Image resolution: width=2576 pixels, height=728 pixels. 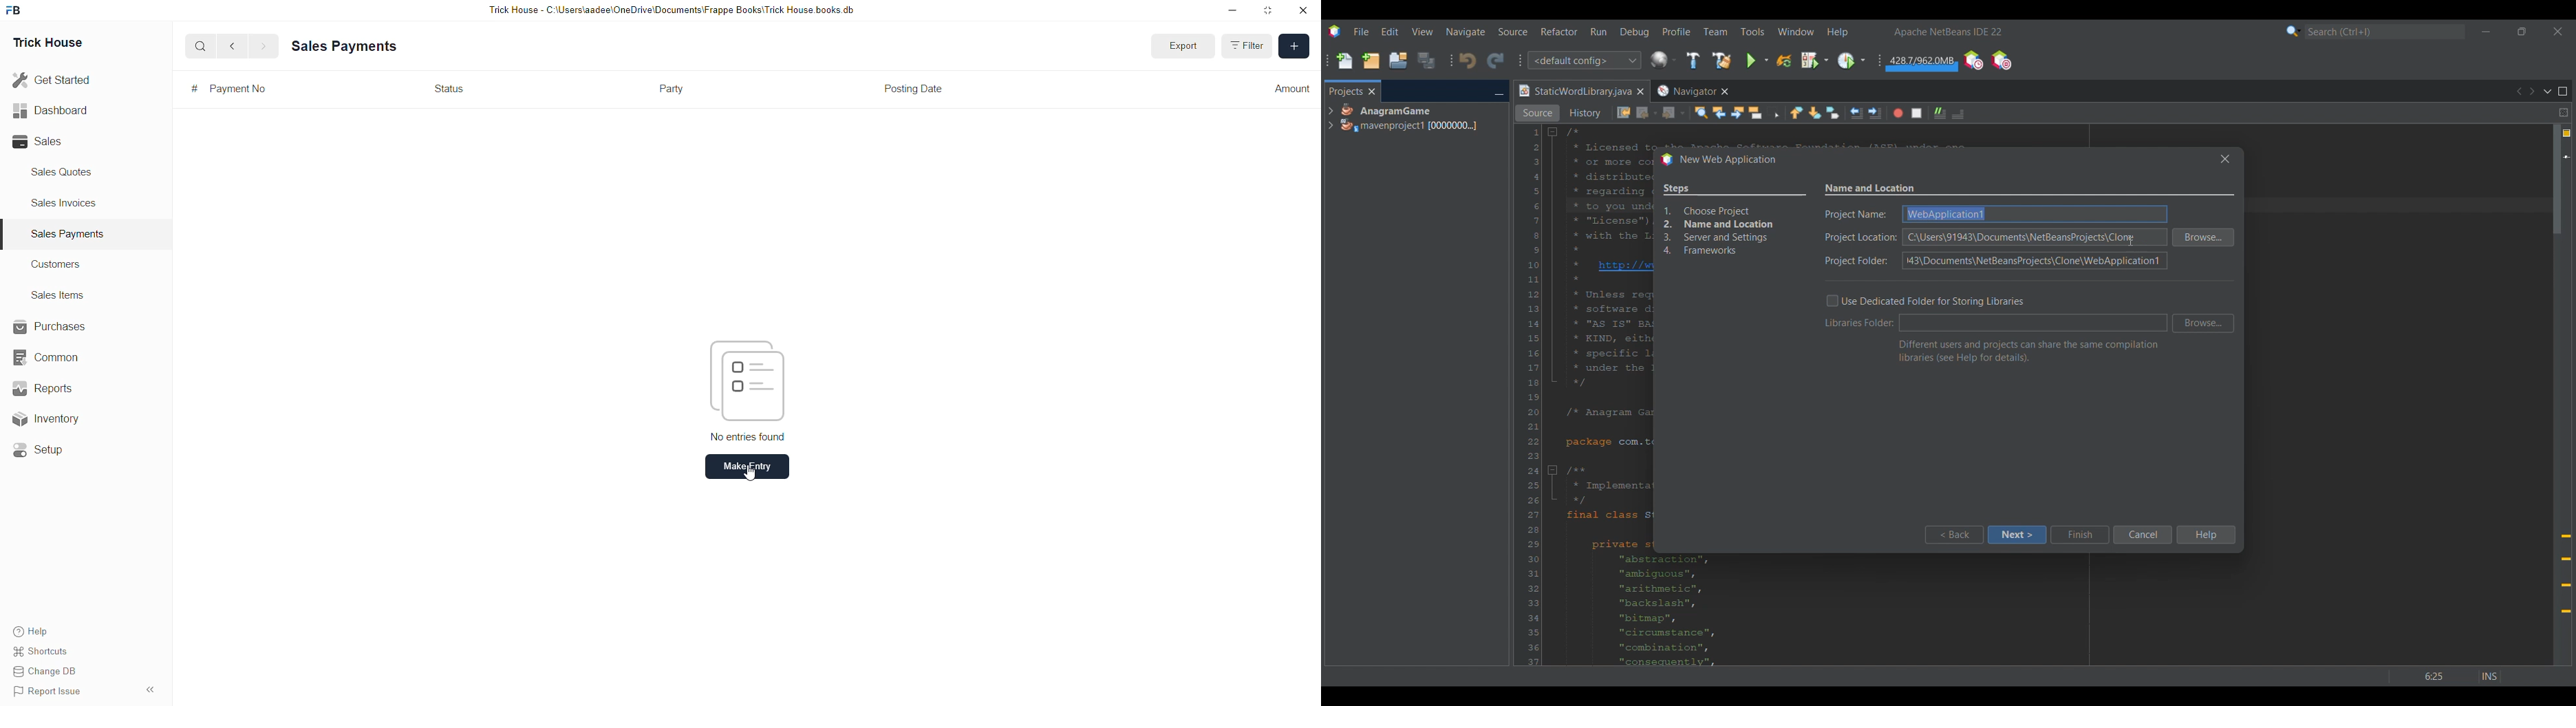 What do you see at coordinates (264, 47) in the screenshot?
I see `Forward` at bounding box center [264, 47].